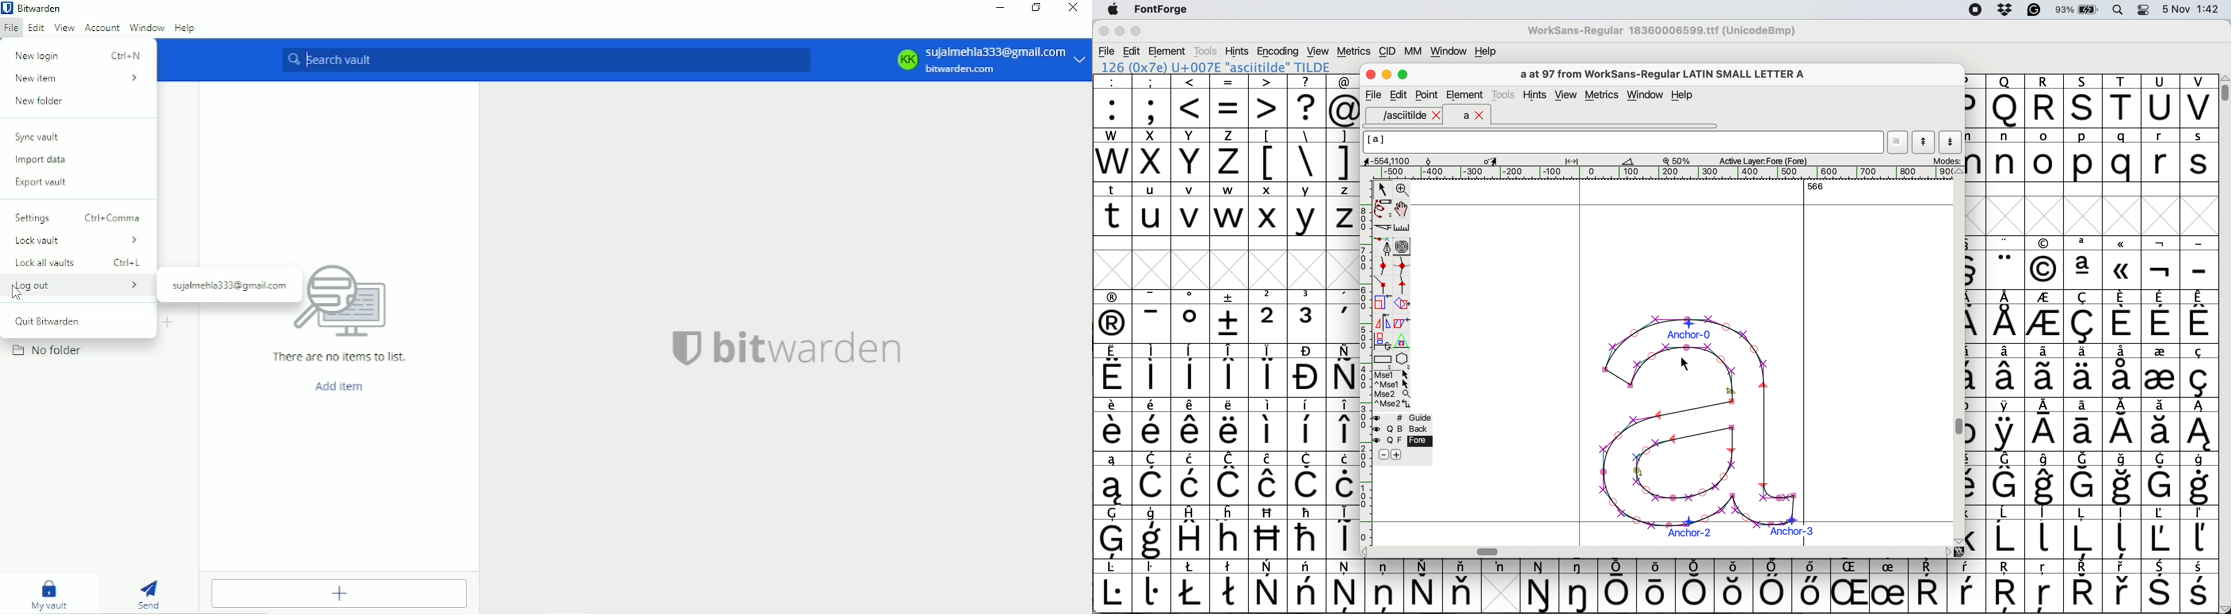 Image resolution: width=2240 pixels, height=616 pixels. What do you see at coordinates (2046, 371) in the screenshot?
I see `symbol` at bounding box center [2046, 371].